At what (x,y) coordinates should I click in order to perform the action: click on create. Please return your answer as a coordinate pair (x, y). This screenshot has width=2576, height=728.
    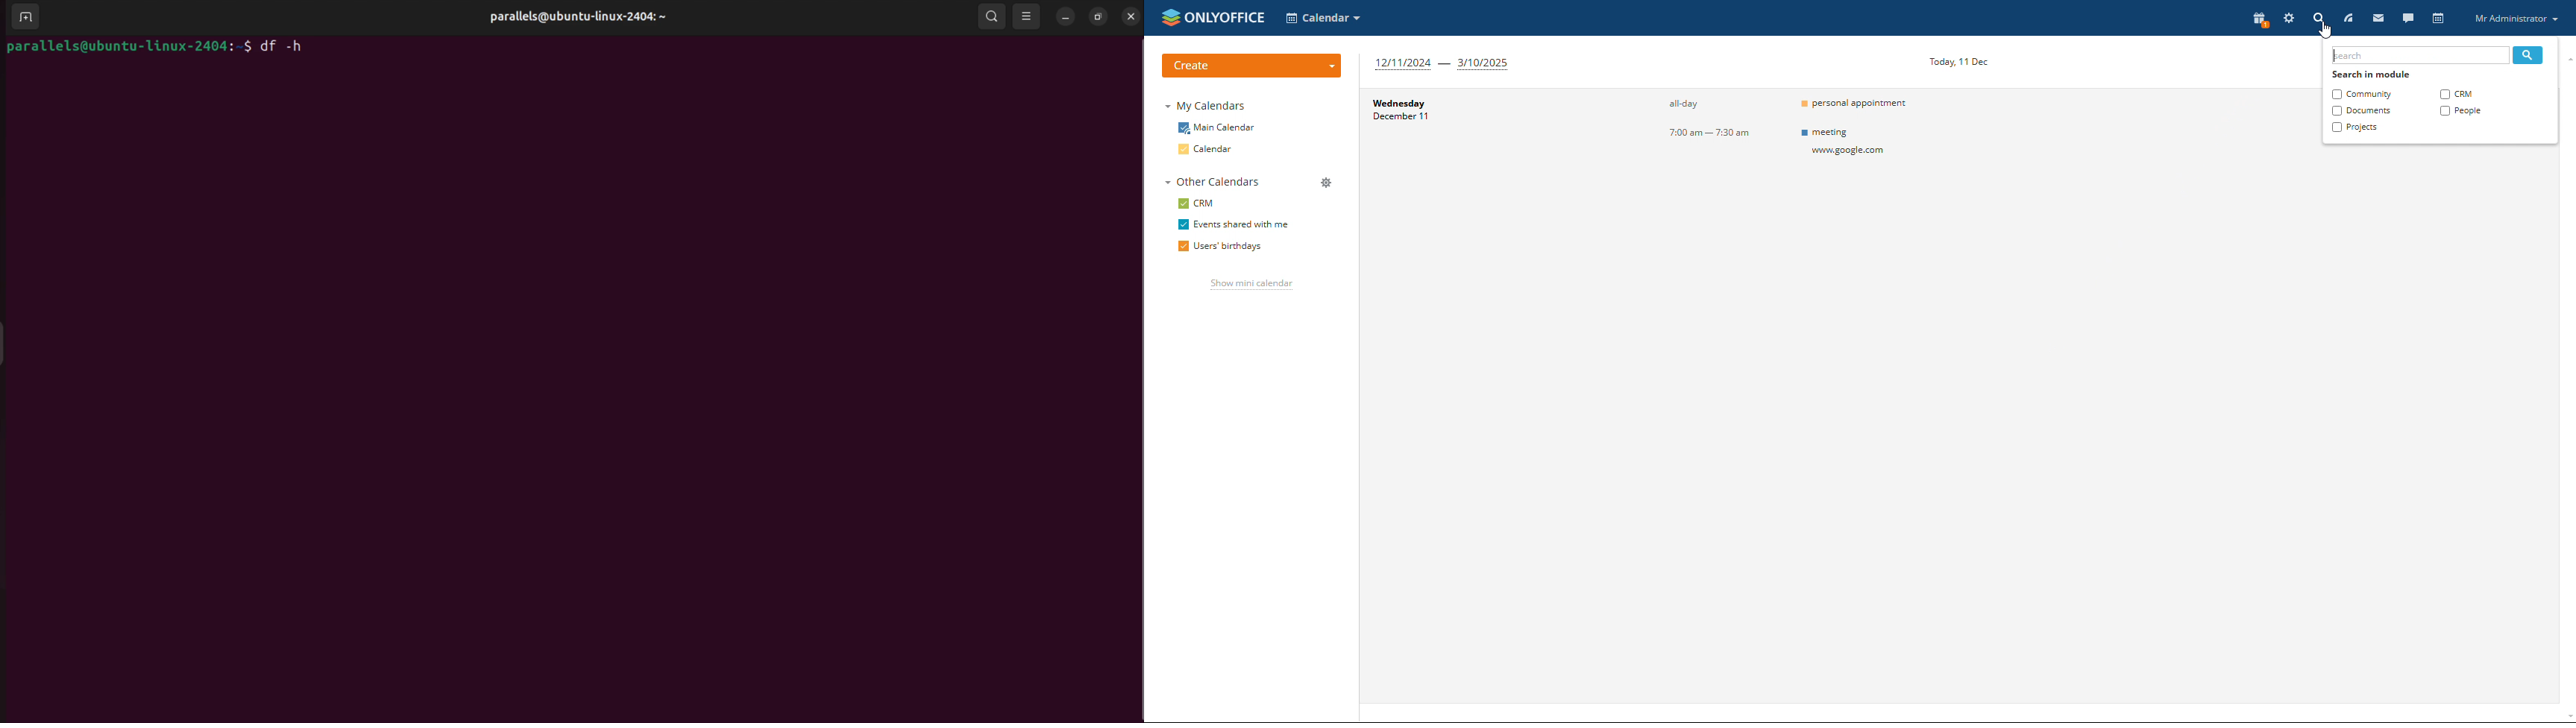
    Looking at the image, I should click on (1253, 66).